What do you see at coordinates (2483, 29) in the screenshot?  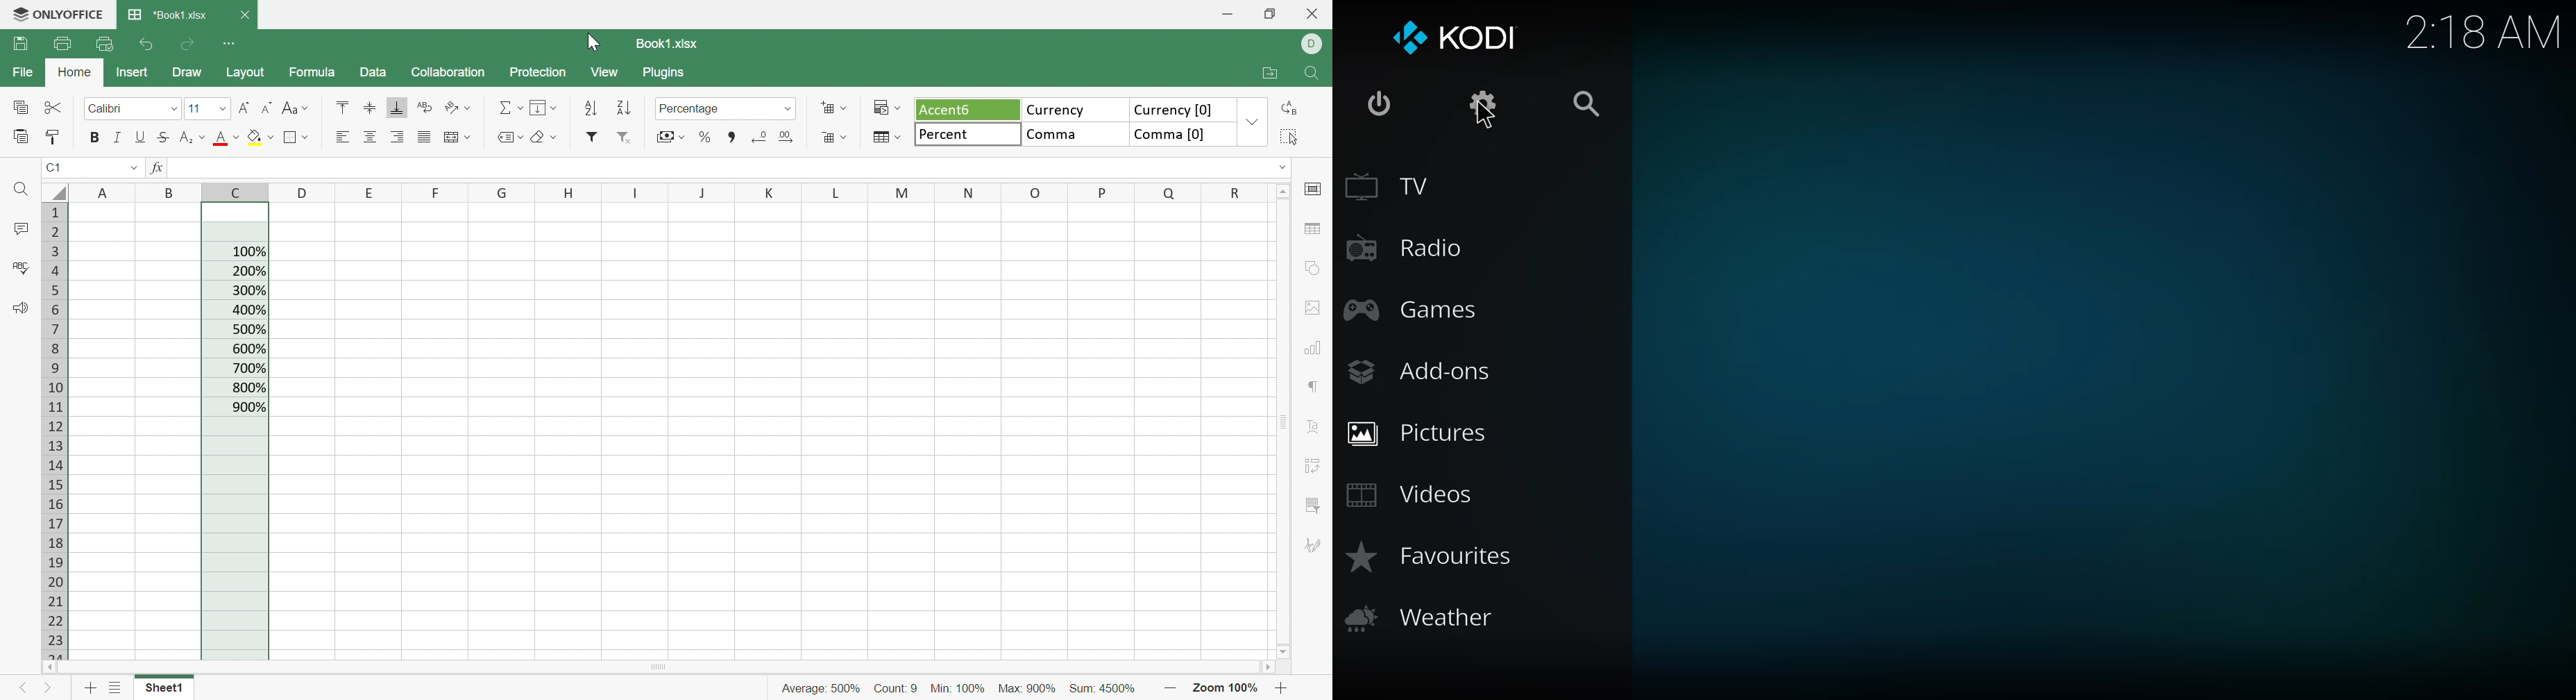 I see `time` at bounding box center [2483, 29].